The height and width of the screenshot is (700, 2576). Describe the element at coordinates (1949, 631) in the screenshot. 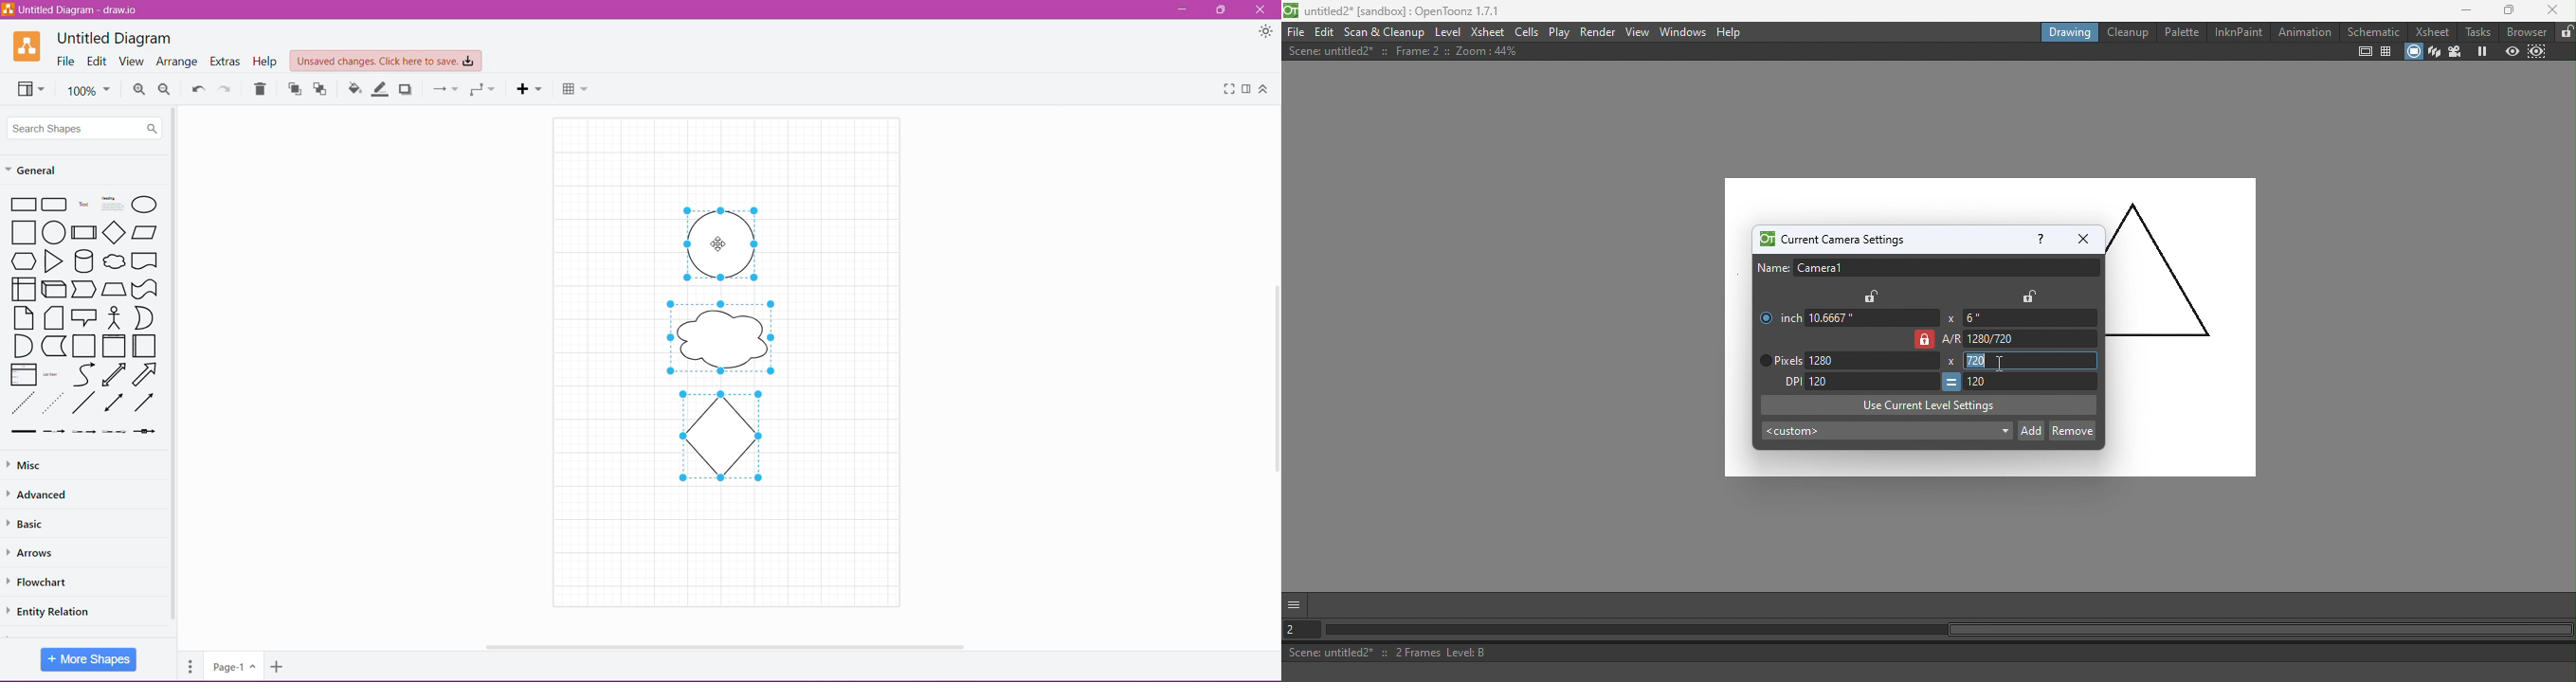

I see `Horizontal scroll bar` at that location.